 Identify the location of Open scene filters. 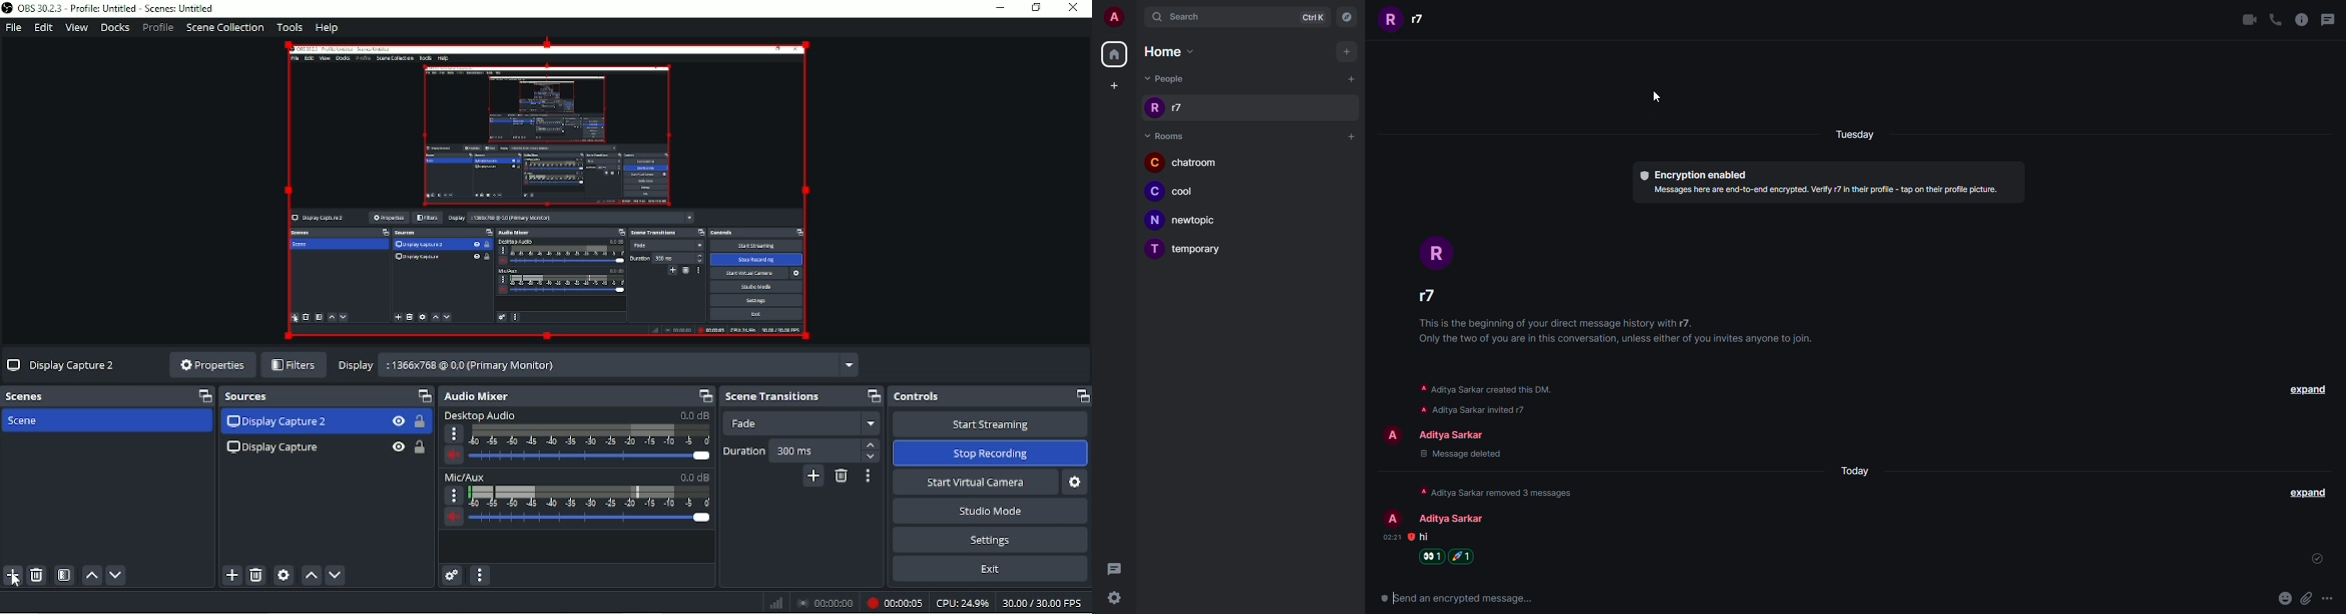
(64, 575).